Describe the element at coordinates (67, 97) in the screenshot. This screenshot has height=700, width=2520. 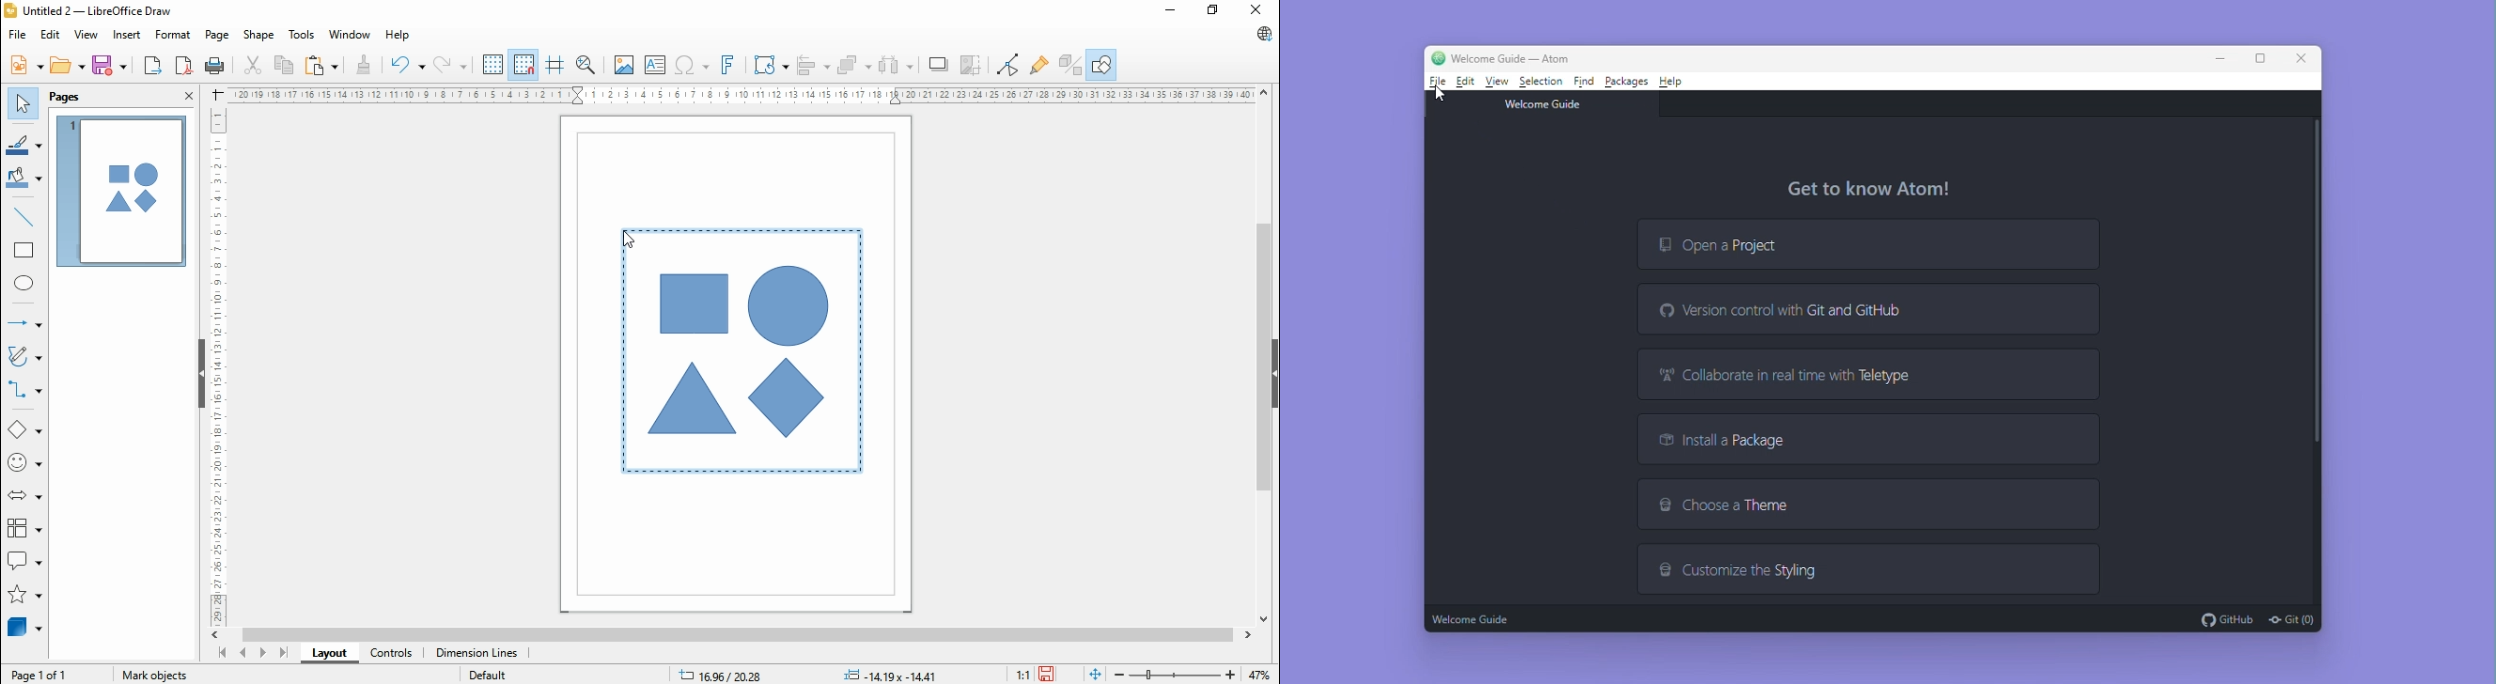
I see `pages` at that location.